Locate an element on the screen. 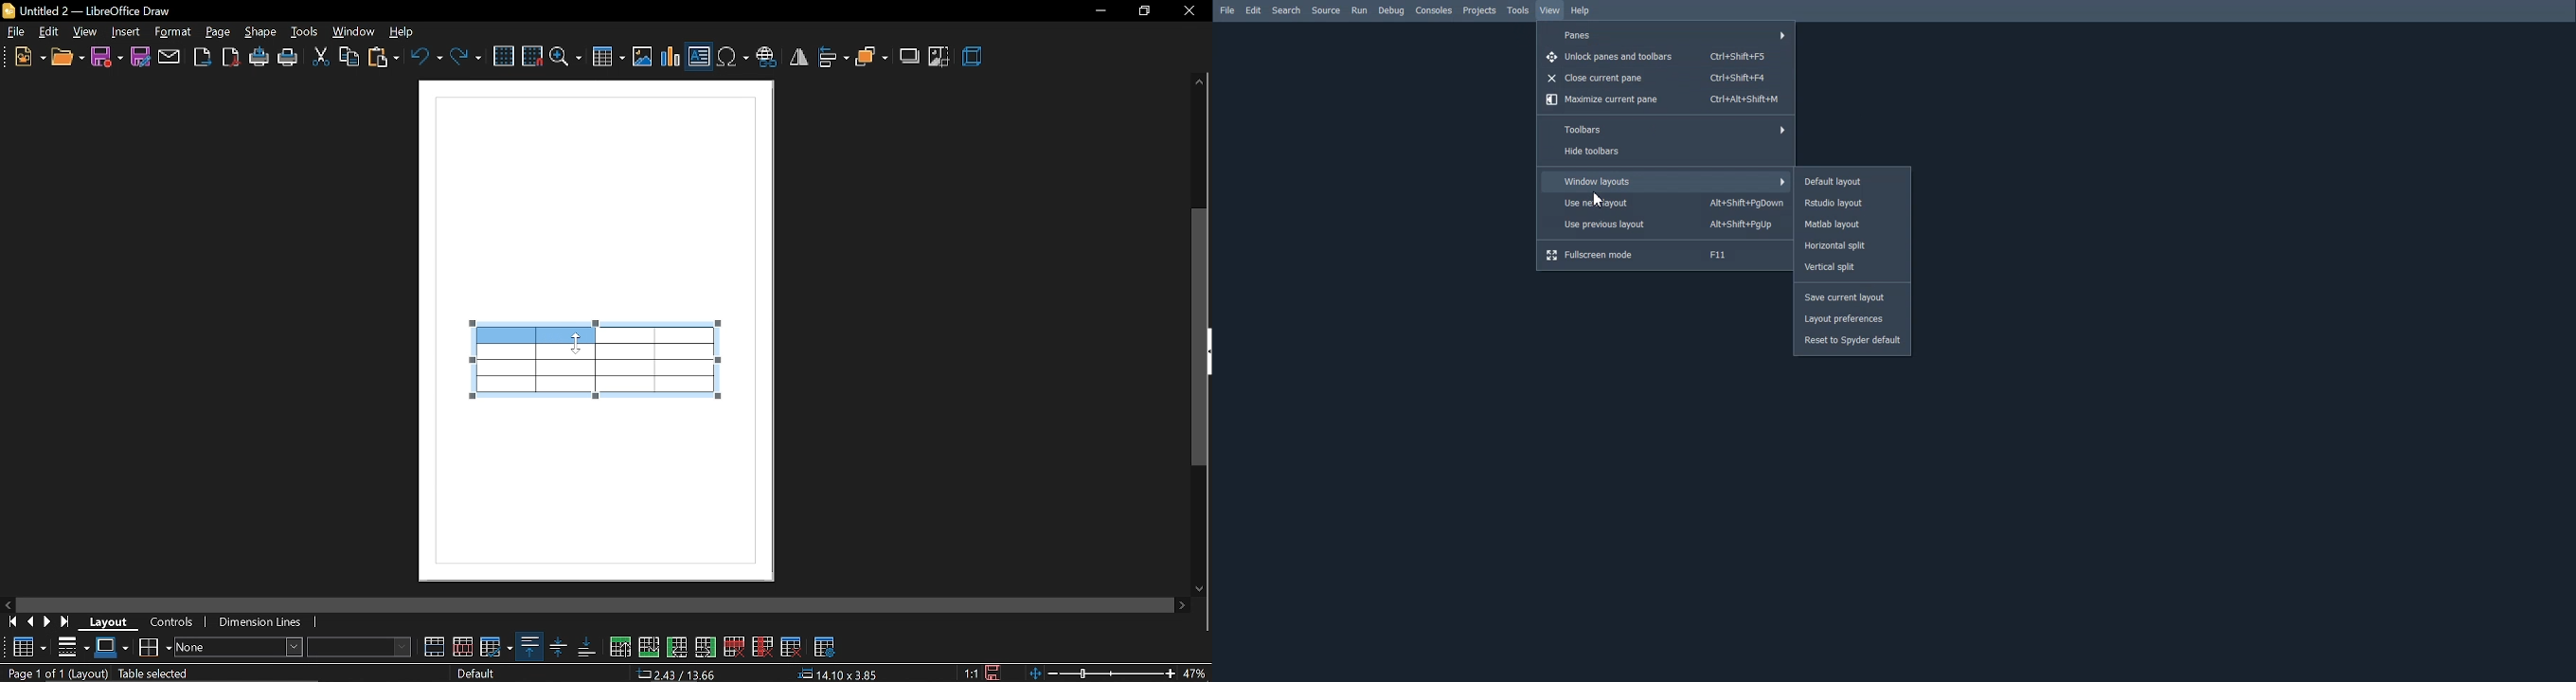  shape is located at coordinates (261, 31).